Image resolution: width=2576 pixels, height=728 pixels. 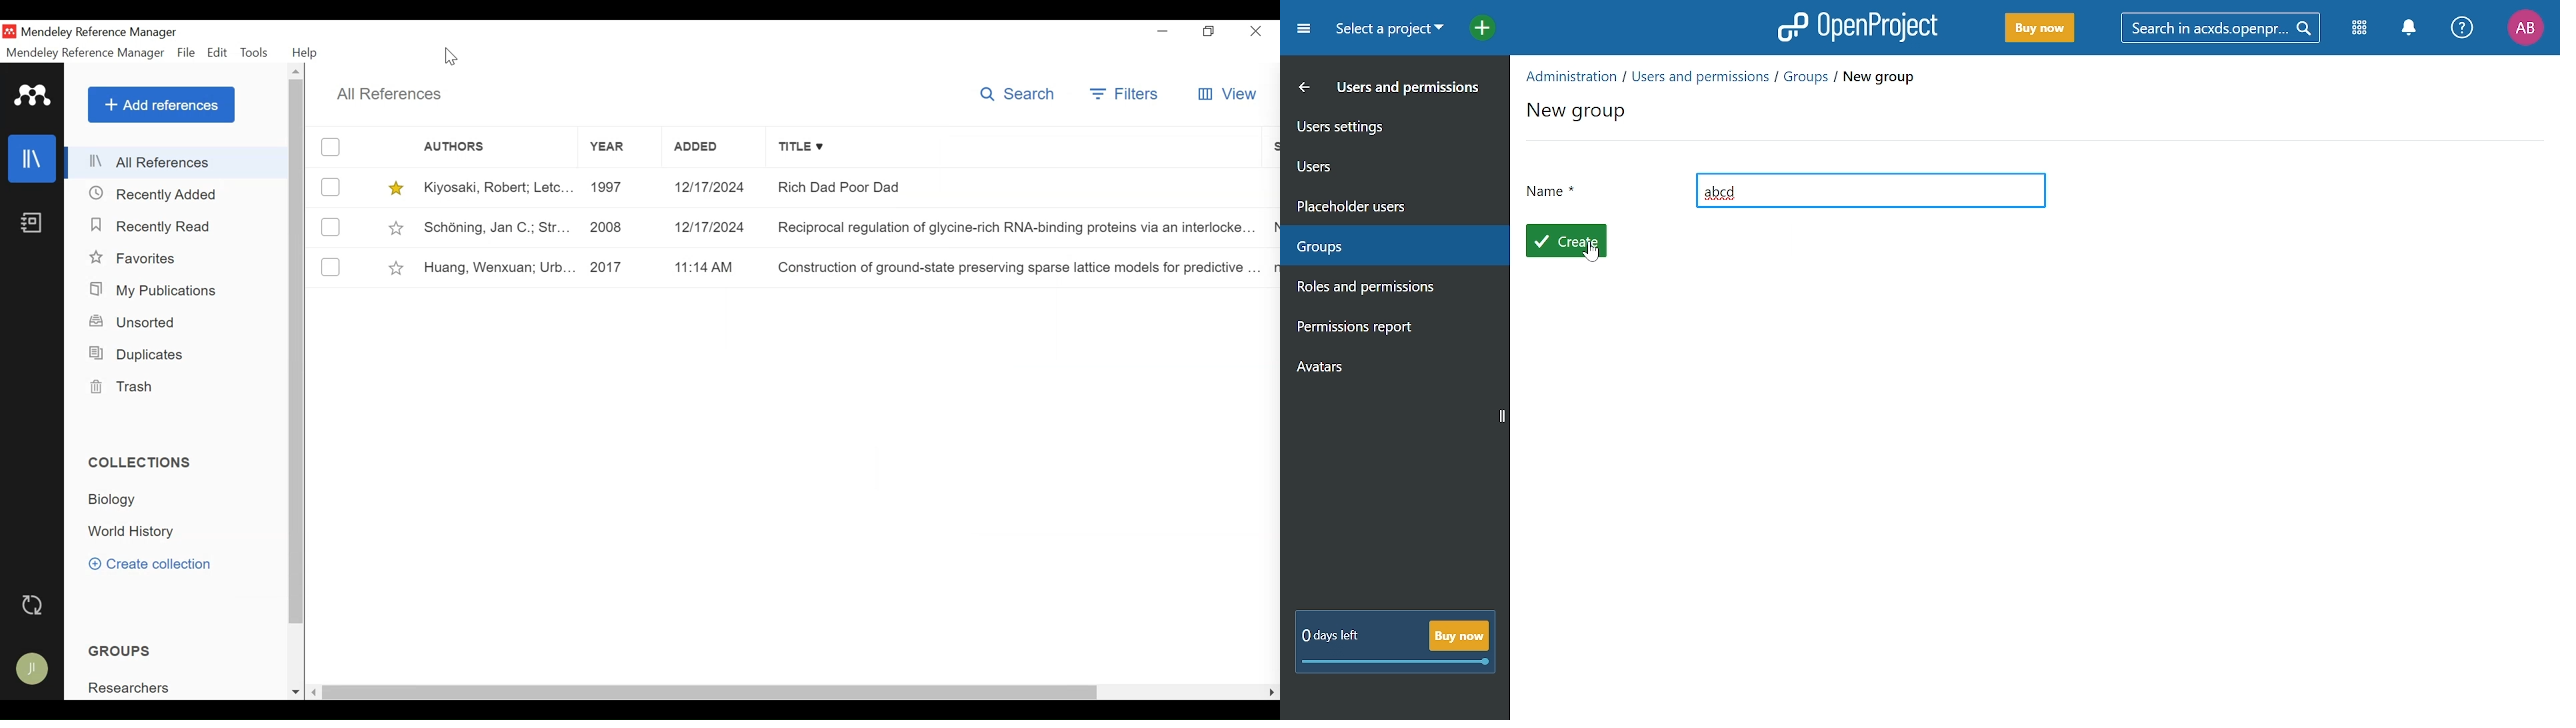 I want to click on placeholder users, so click(x=1382, y=205).